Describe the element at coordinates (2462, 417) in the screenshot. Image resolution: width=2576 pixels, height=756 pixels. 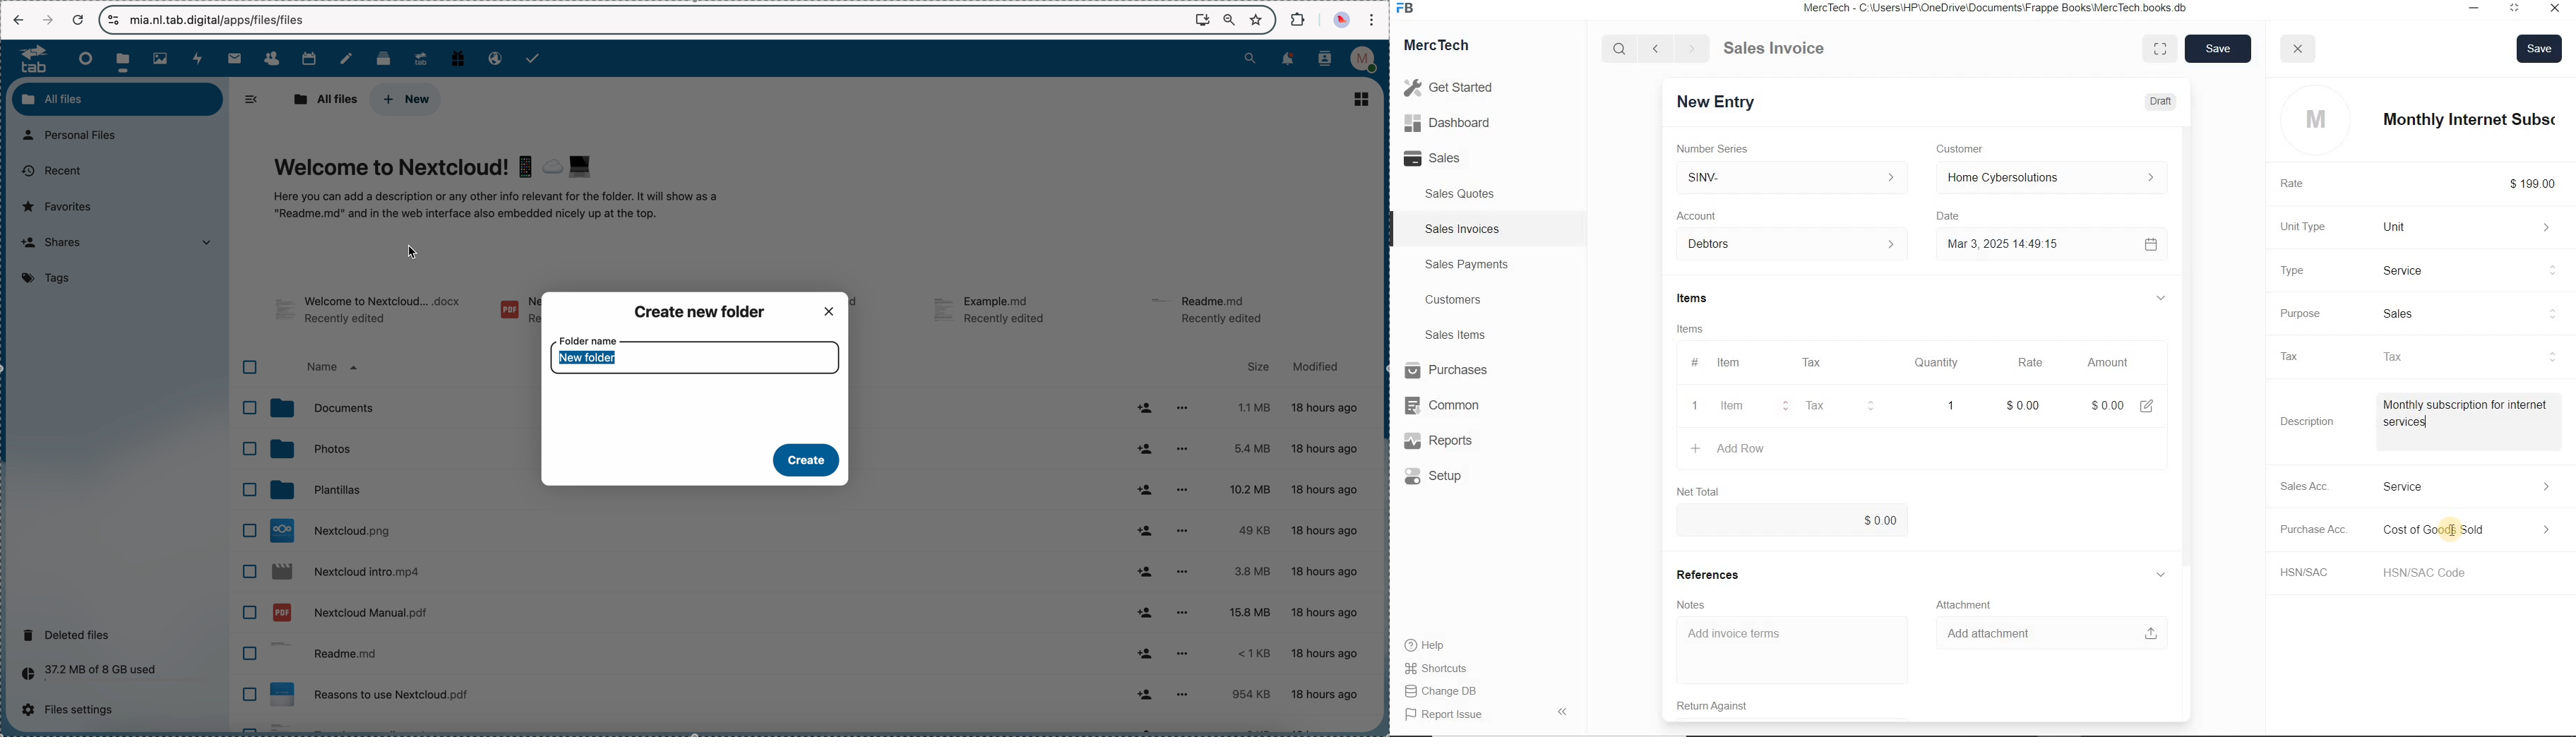
I see `Item Description` at that location.